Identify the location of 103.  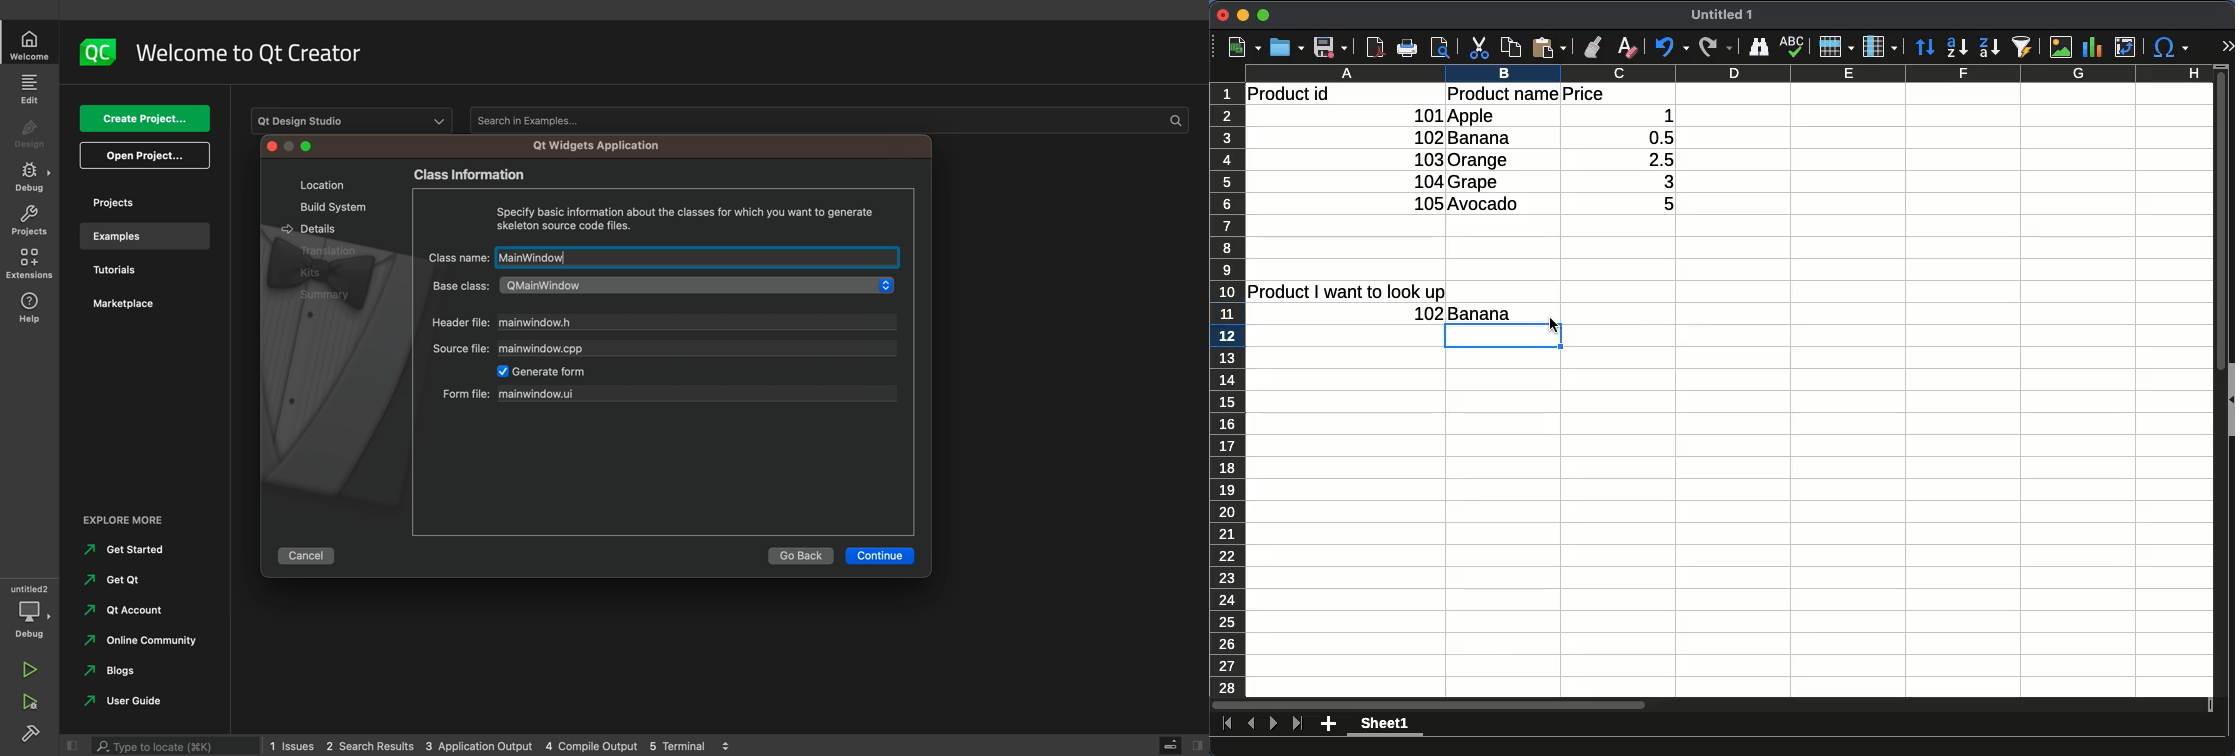
(1427, 159).